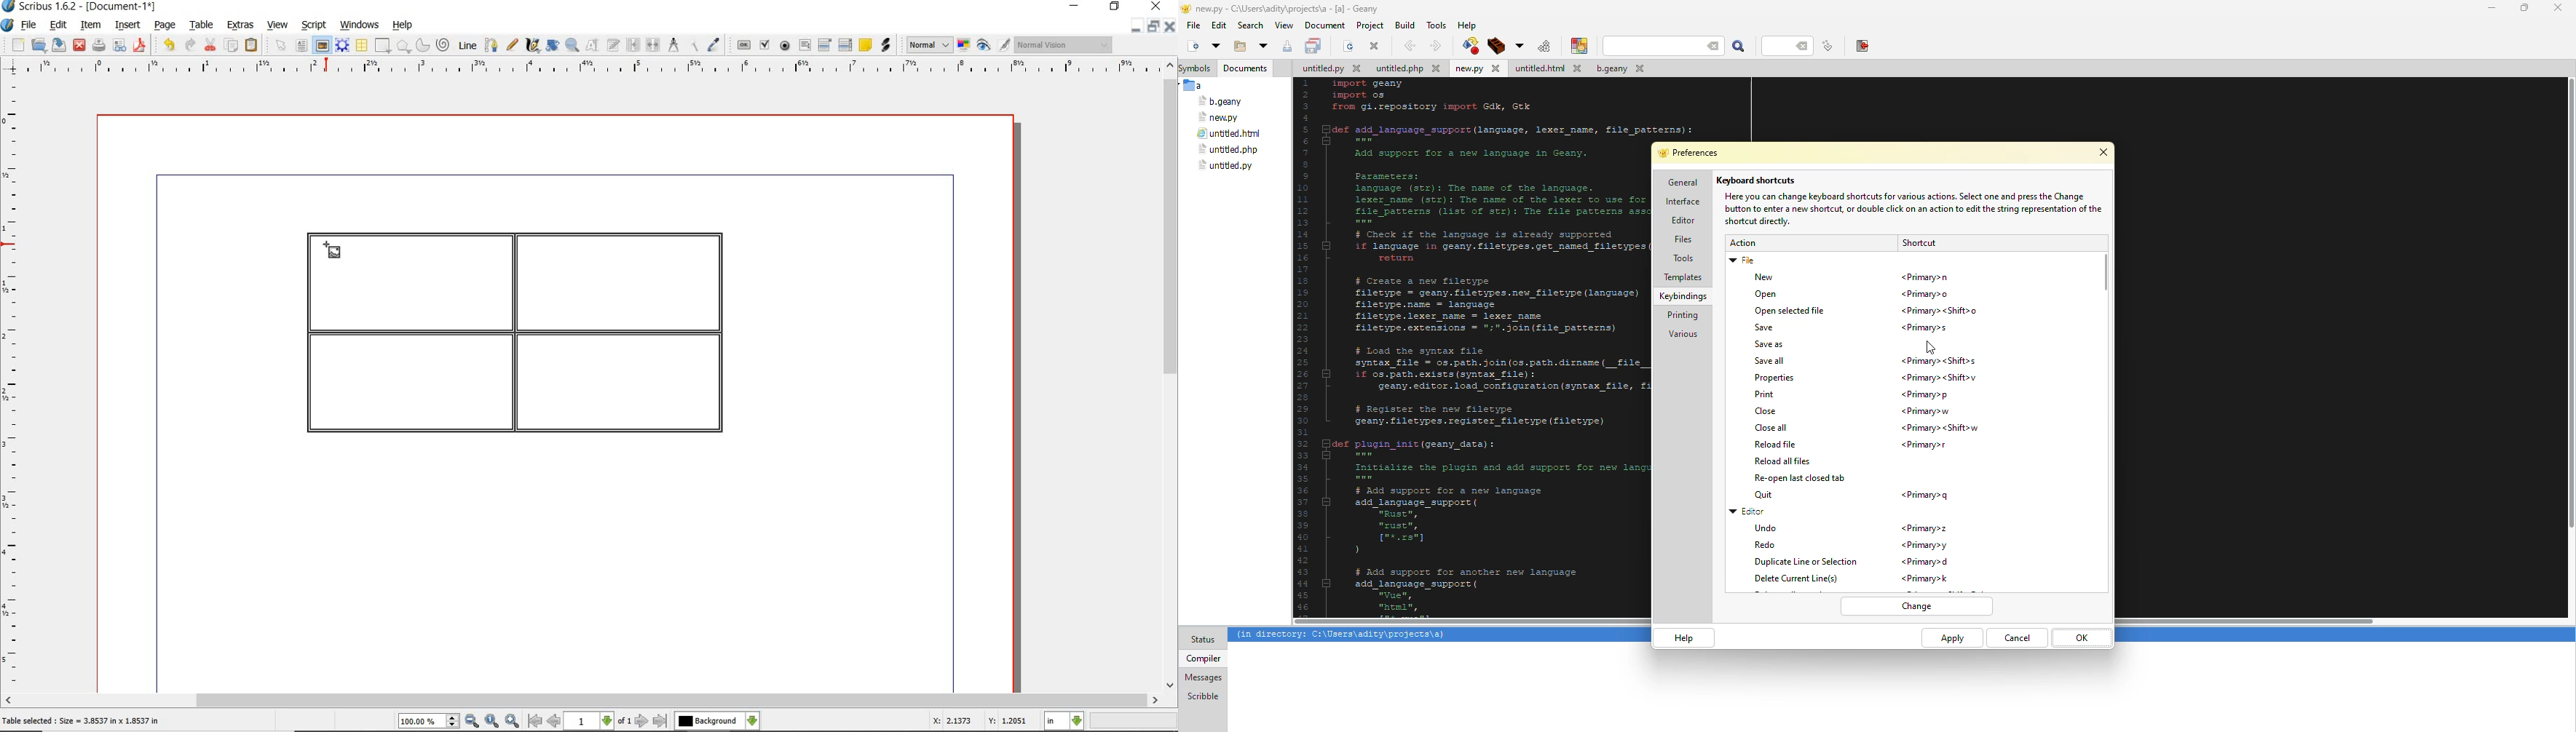 This screenshot has width=2576, height=756. I want to click on print, so click(98, 45).